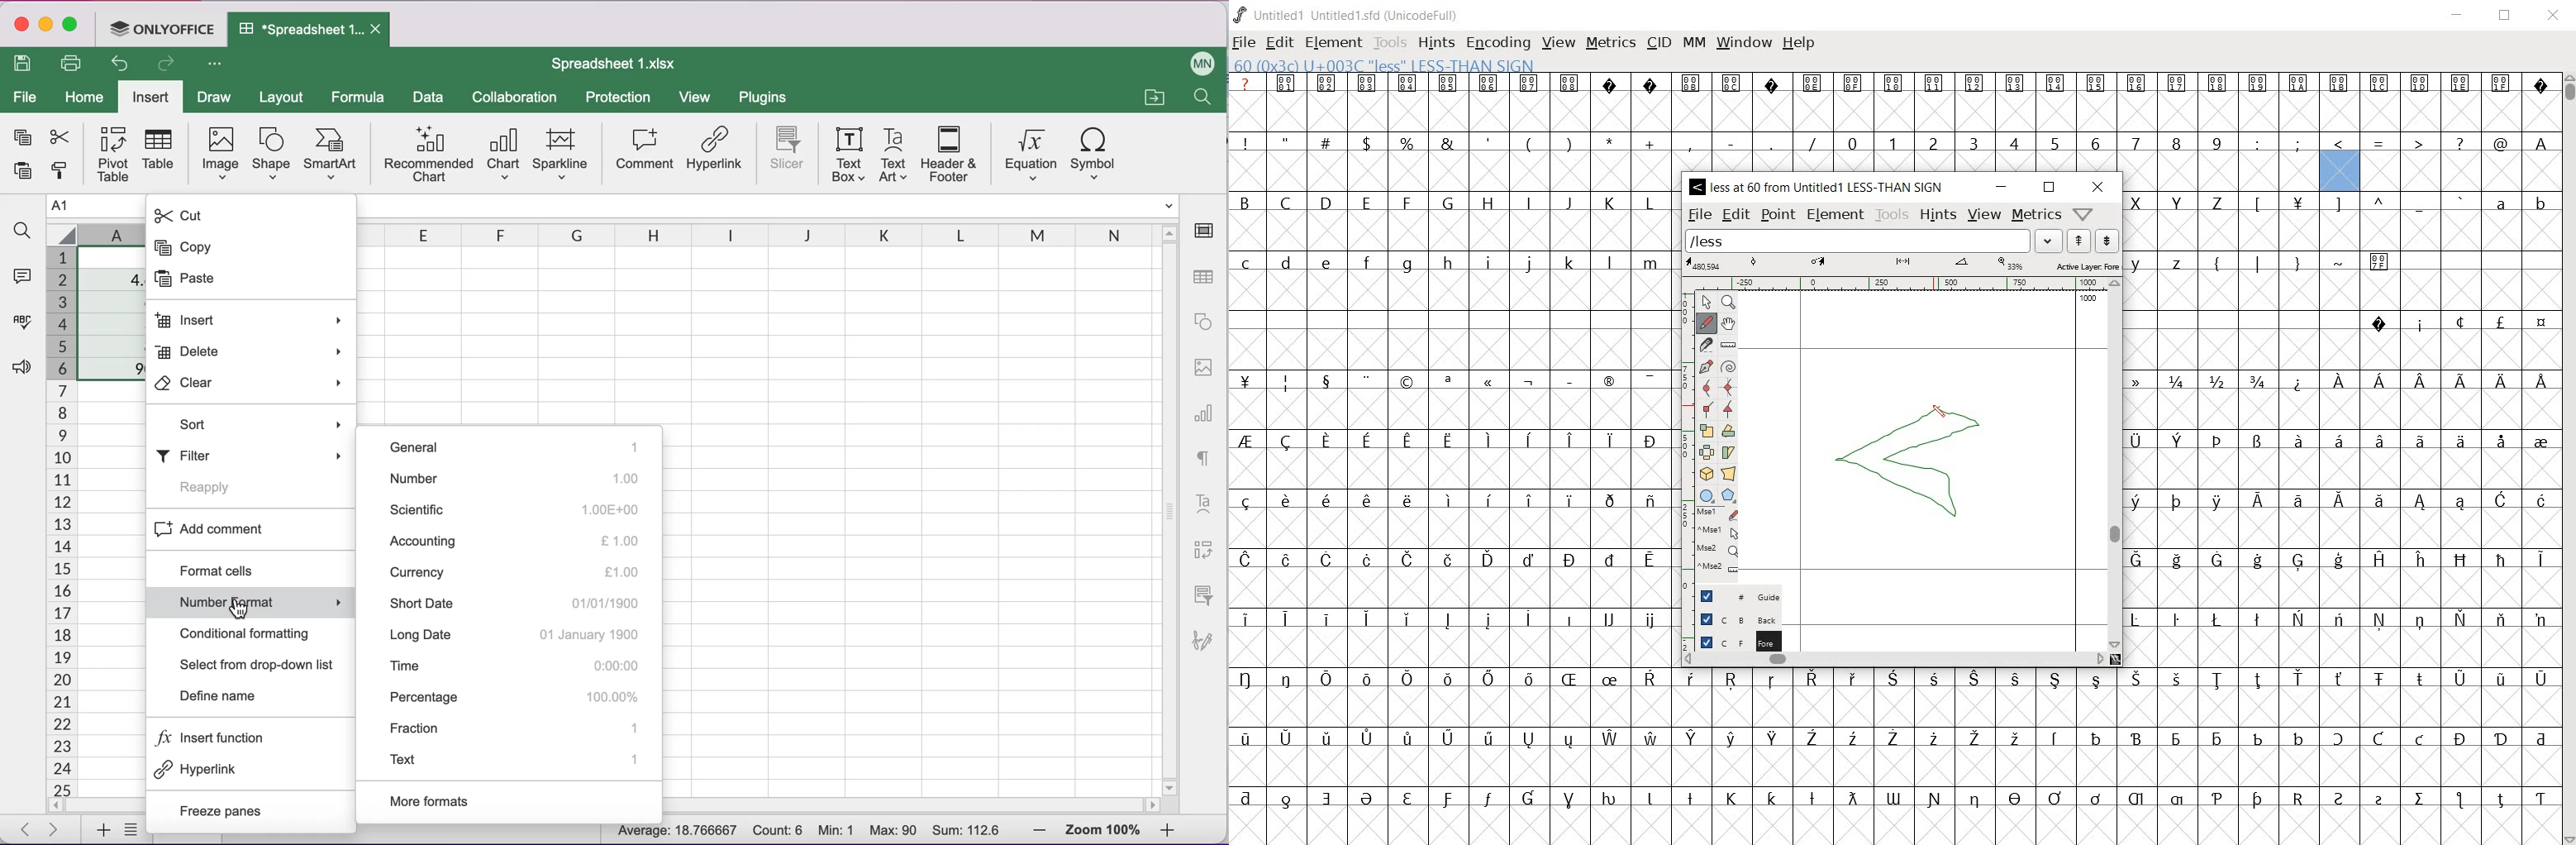  I want to click on empty cells, so click(1458, 470).